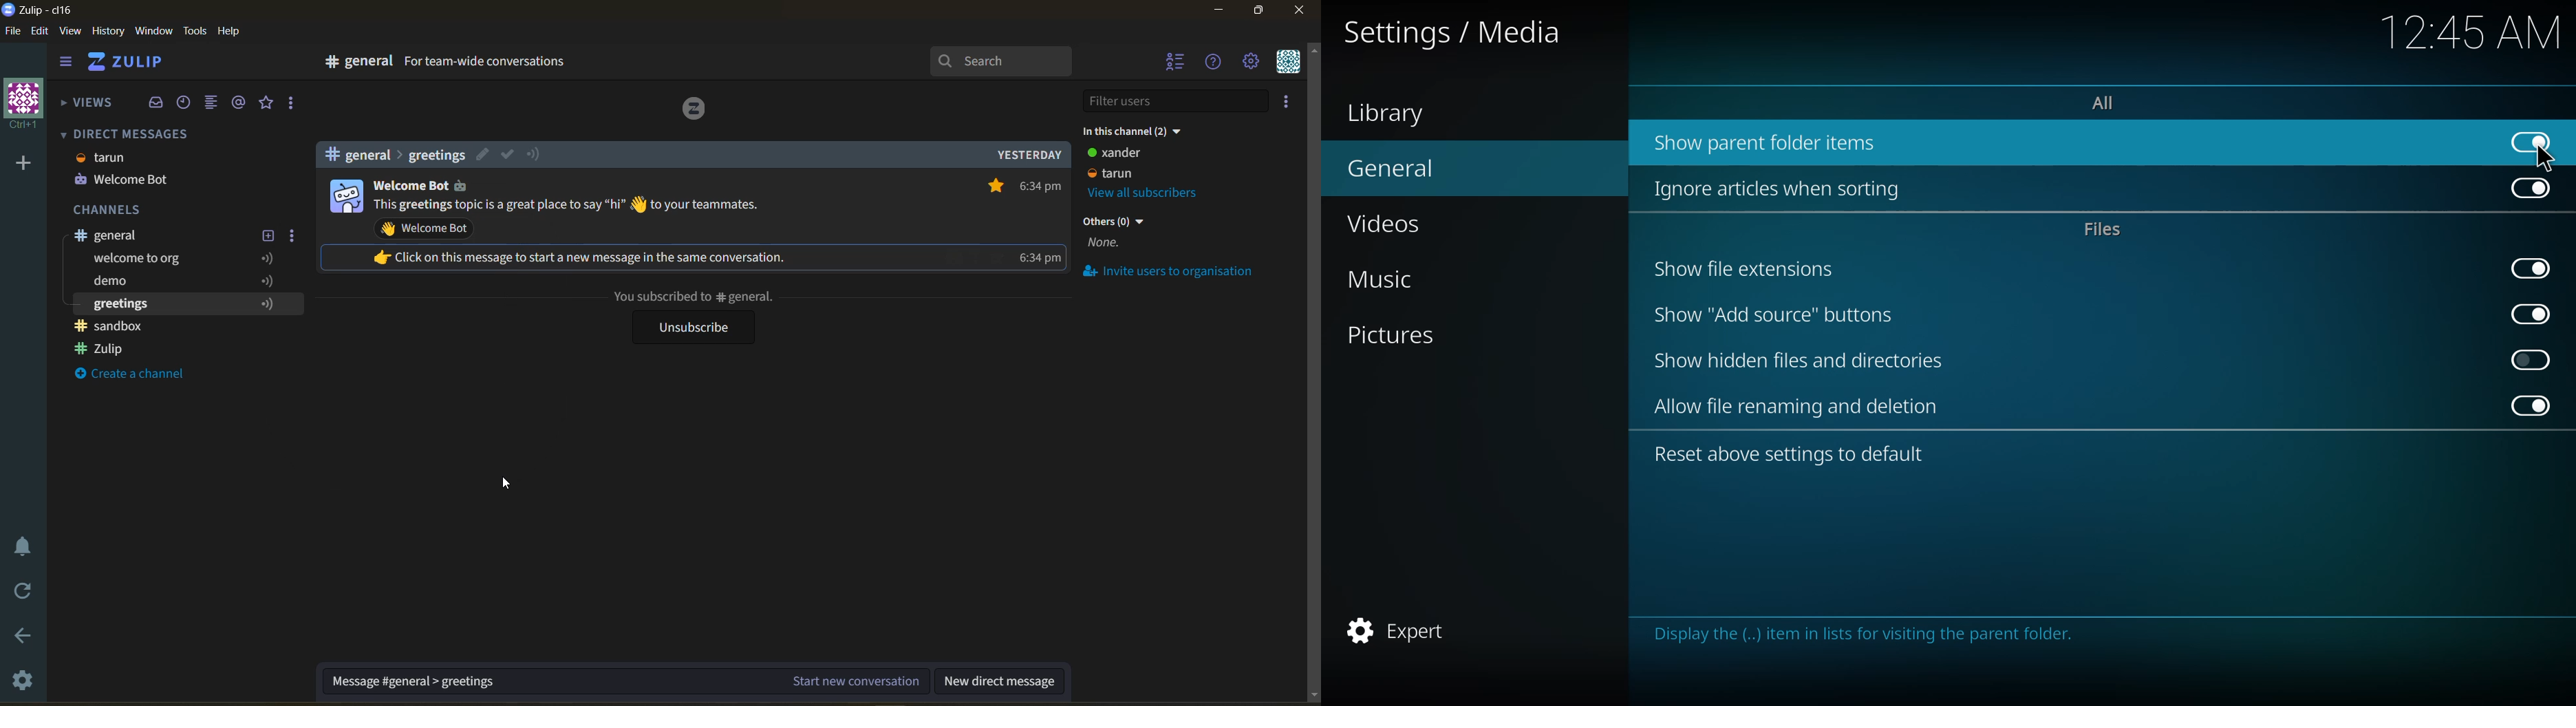 The image size is (2576, 728). Describe the element at coordinates (1745, 270) in the screenshot. I see `show file extensions` at that location.